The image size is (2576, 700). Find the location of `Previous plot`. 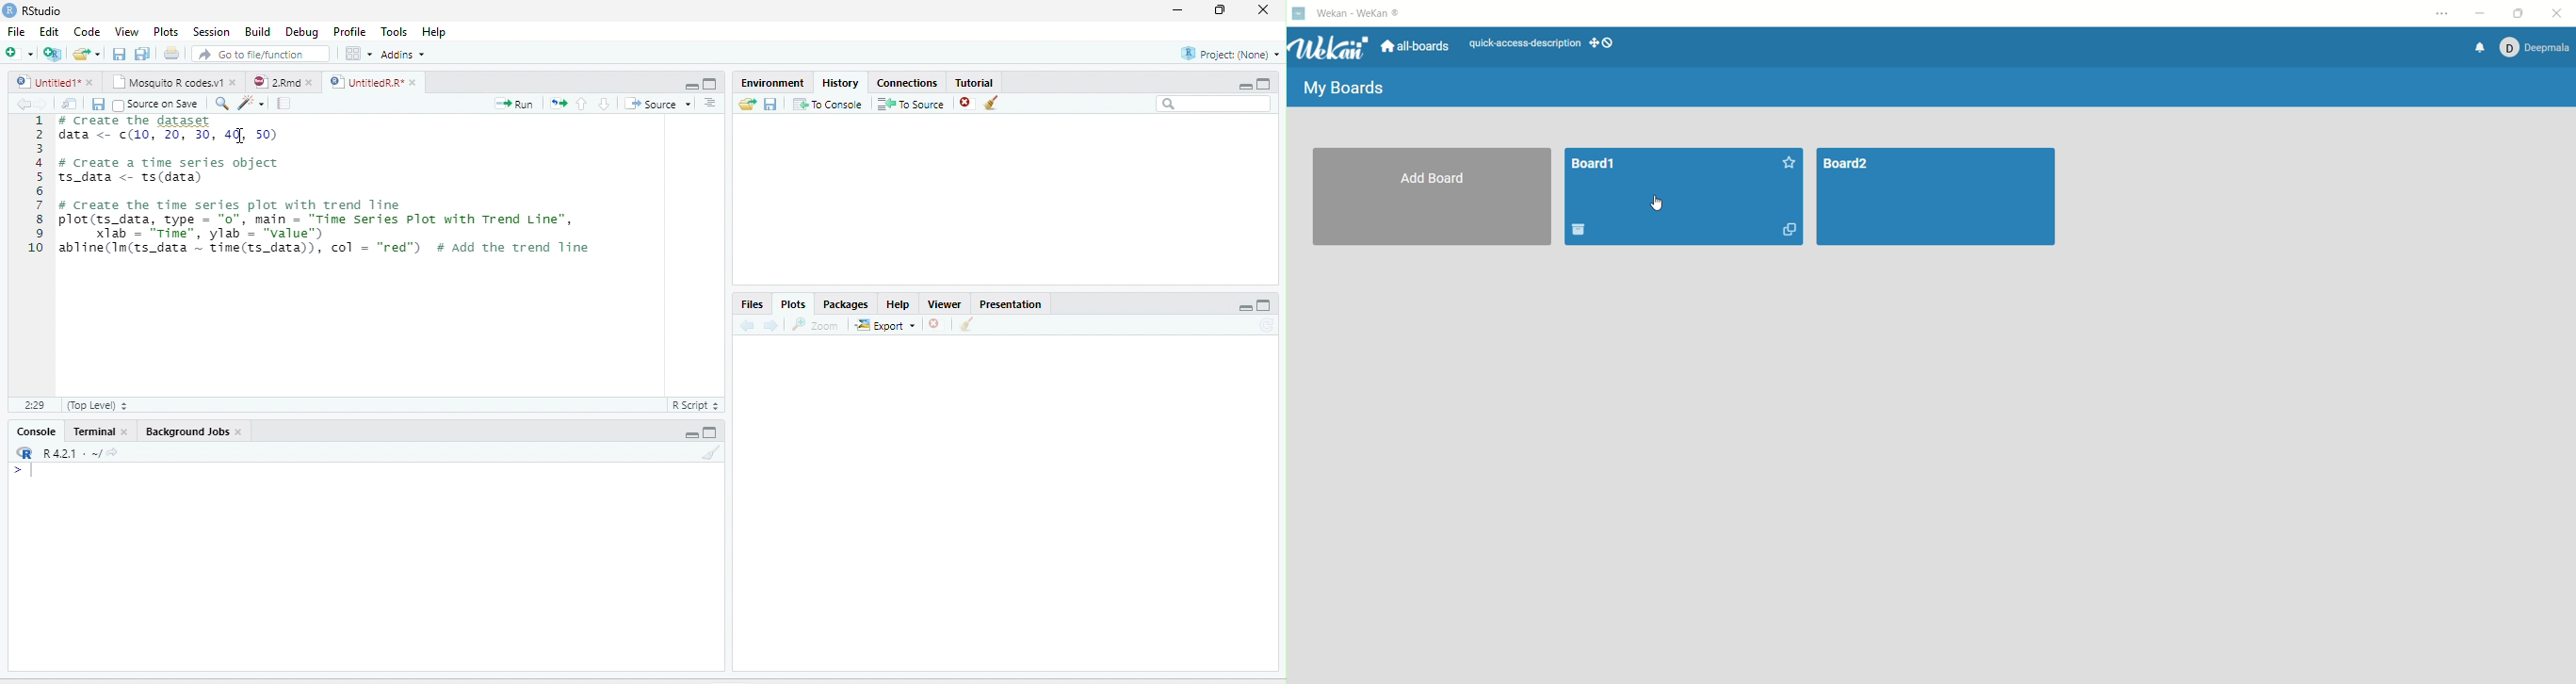

Previous plot is located at coordinates (747, 324).